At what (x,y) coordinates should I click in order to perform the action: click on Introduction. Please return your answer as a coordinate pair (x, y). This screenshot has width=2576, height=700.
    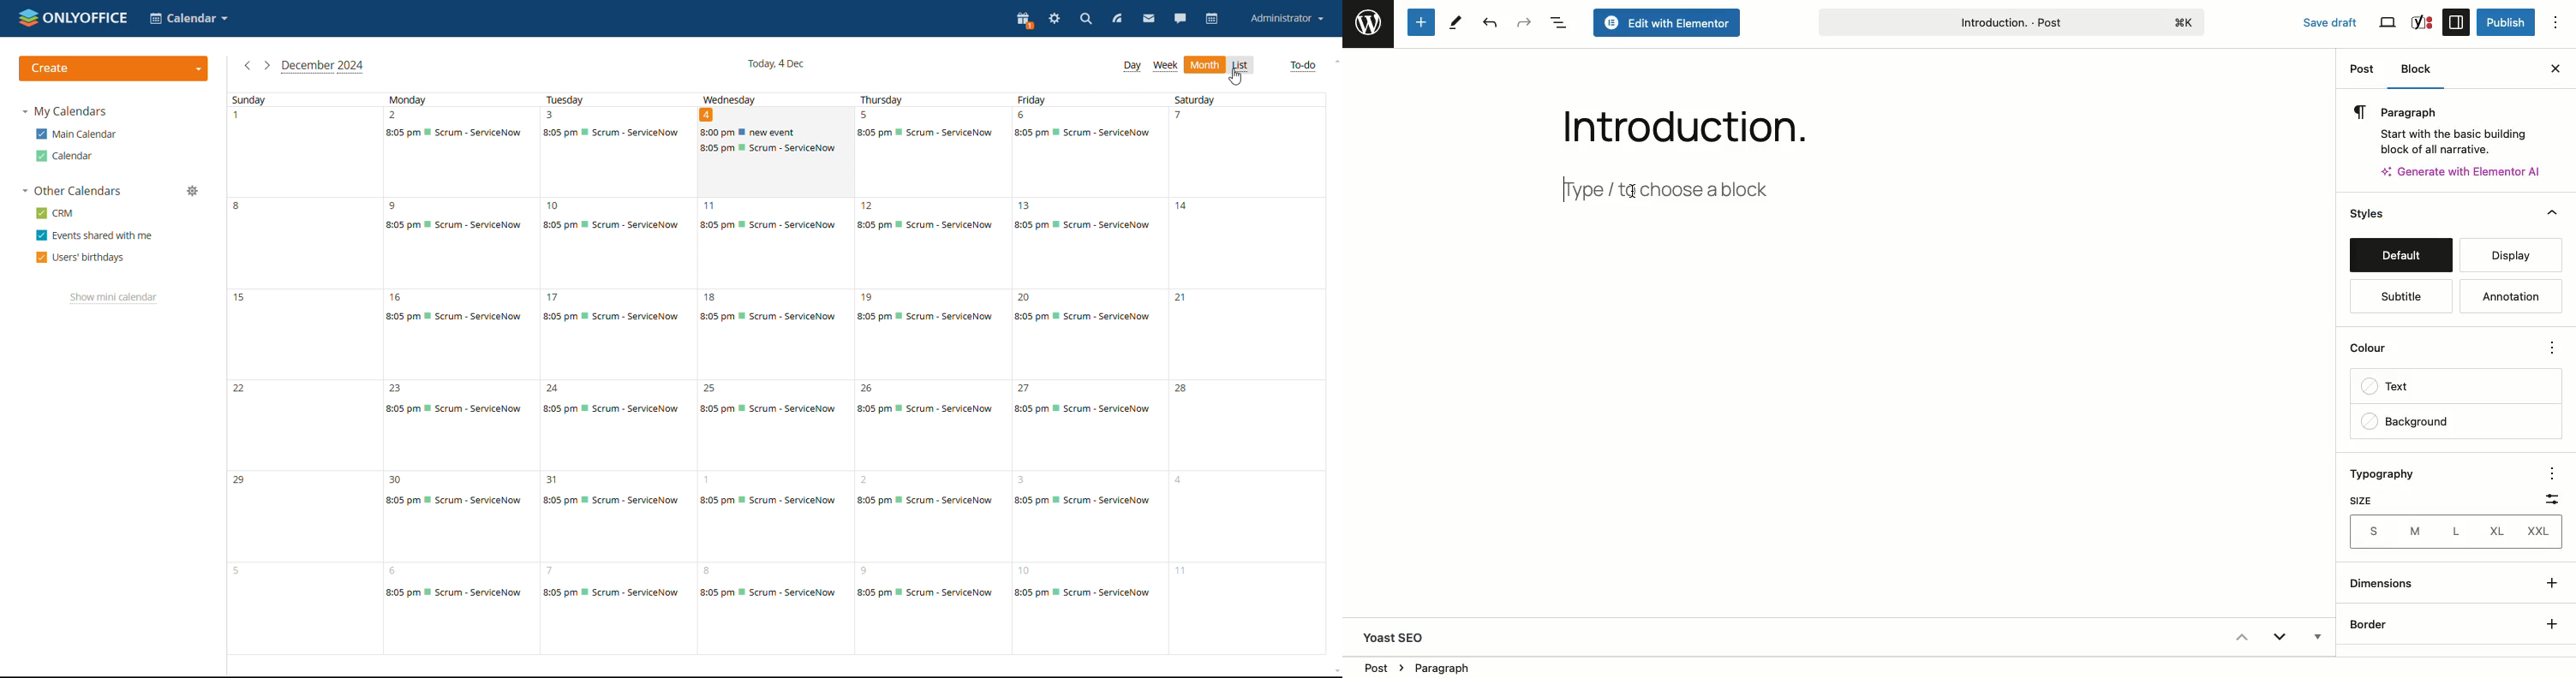
    Looking at the image, I should click on (1672, 122).